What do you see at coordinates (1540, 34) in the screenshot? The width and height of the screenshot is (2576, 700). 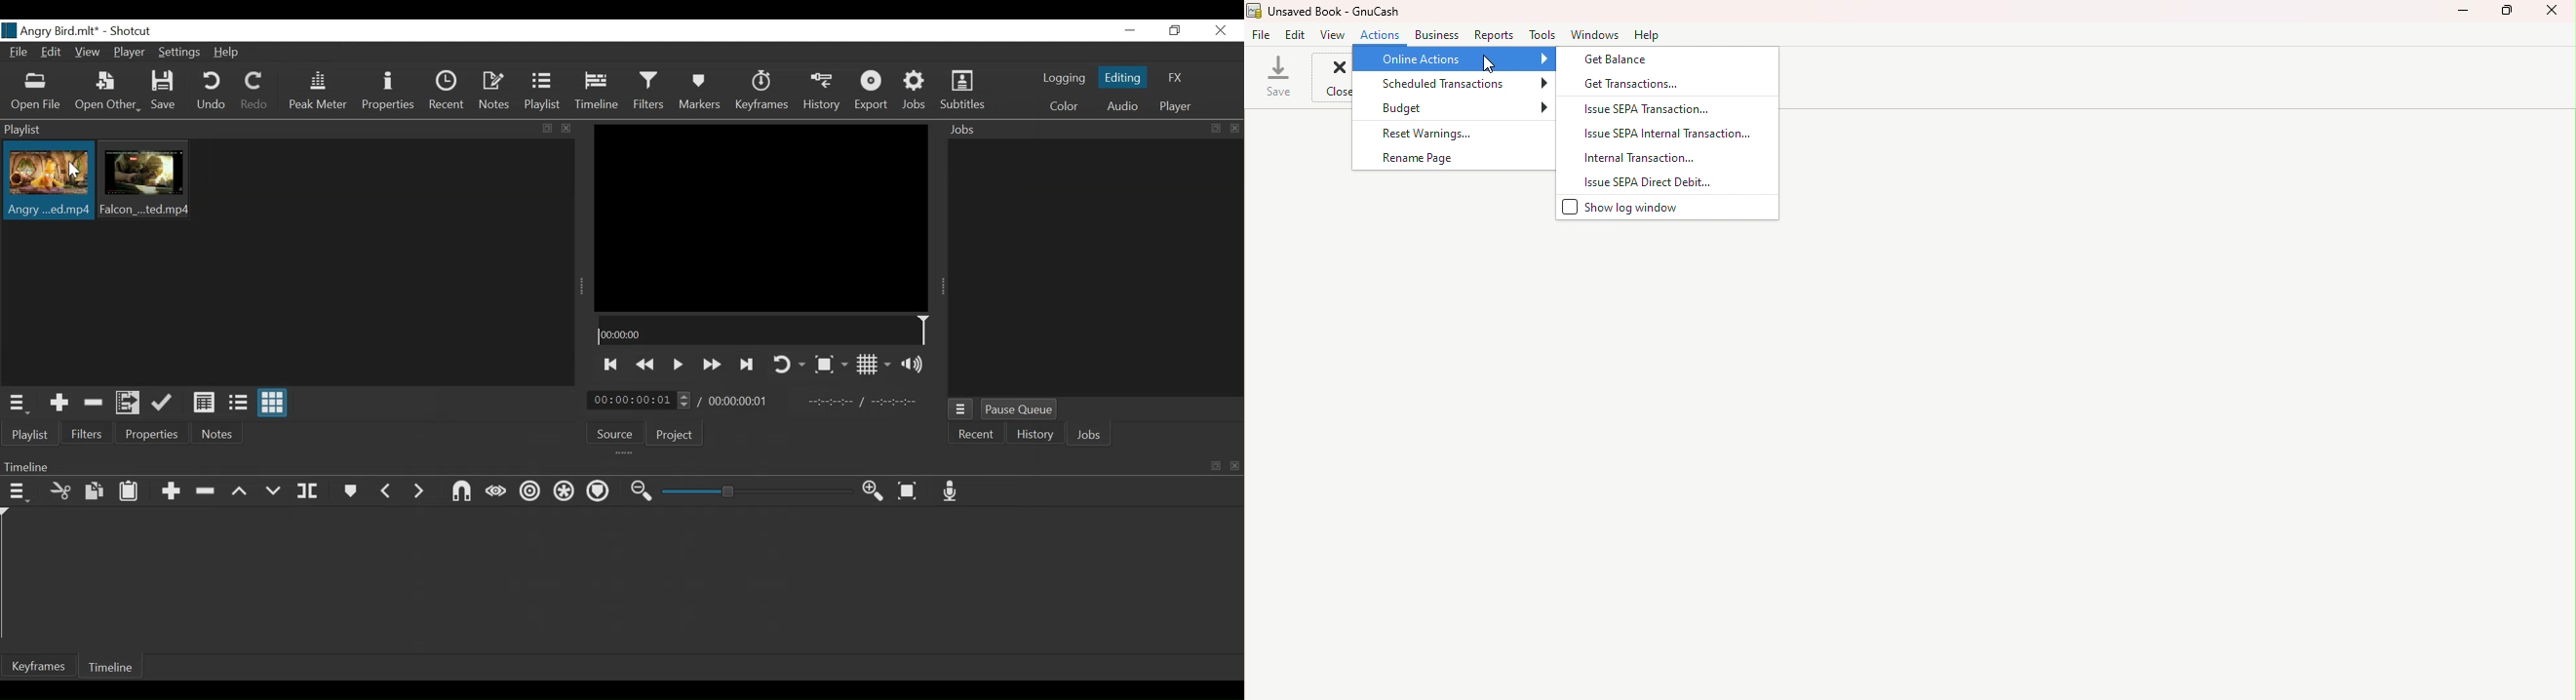 I see `Tools` at bounding box center [1540, 34].